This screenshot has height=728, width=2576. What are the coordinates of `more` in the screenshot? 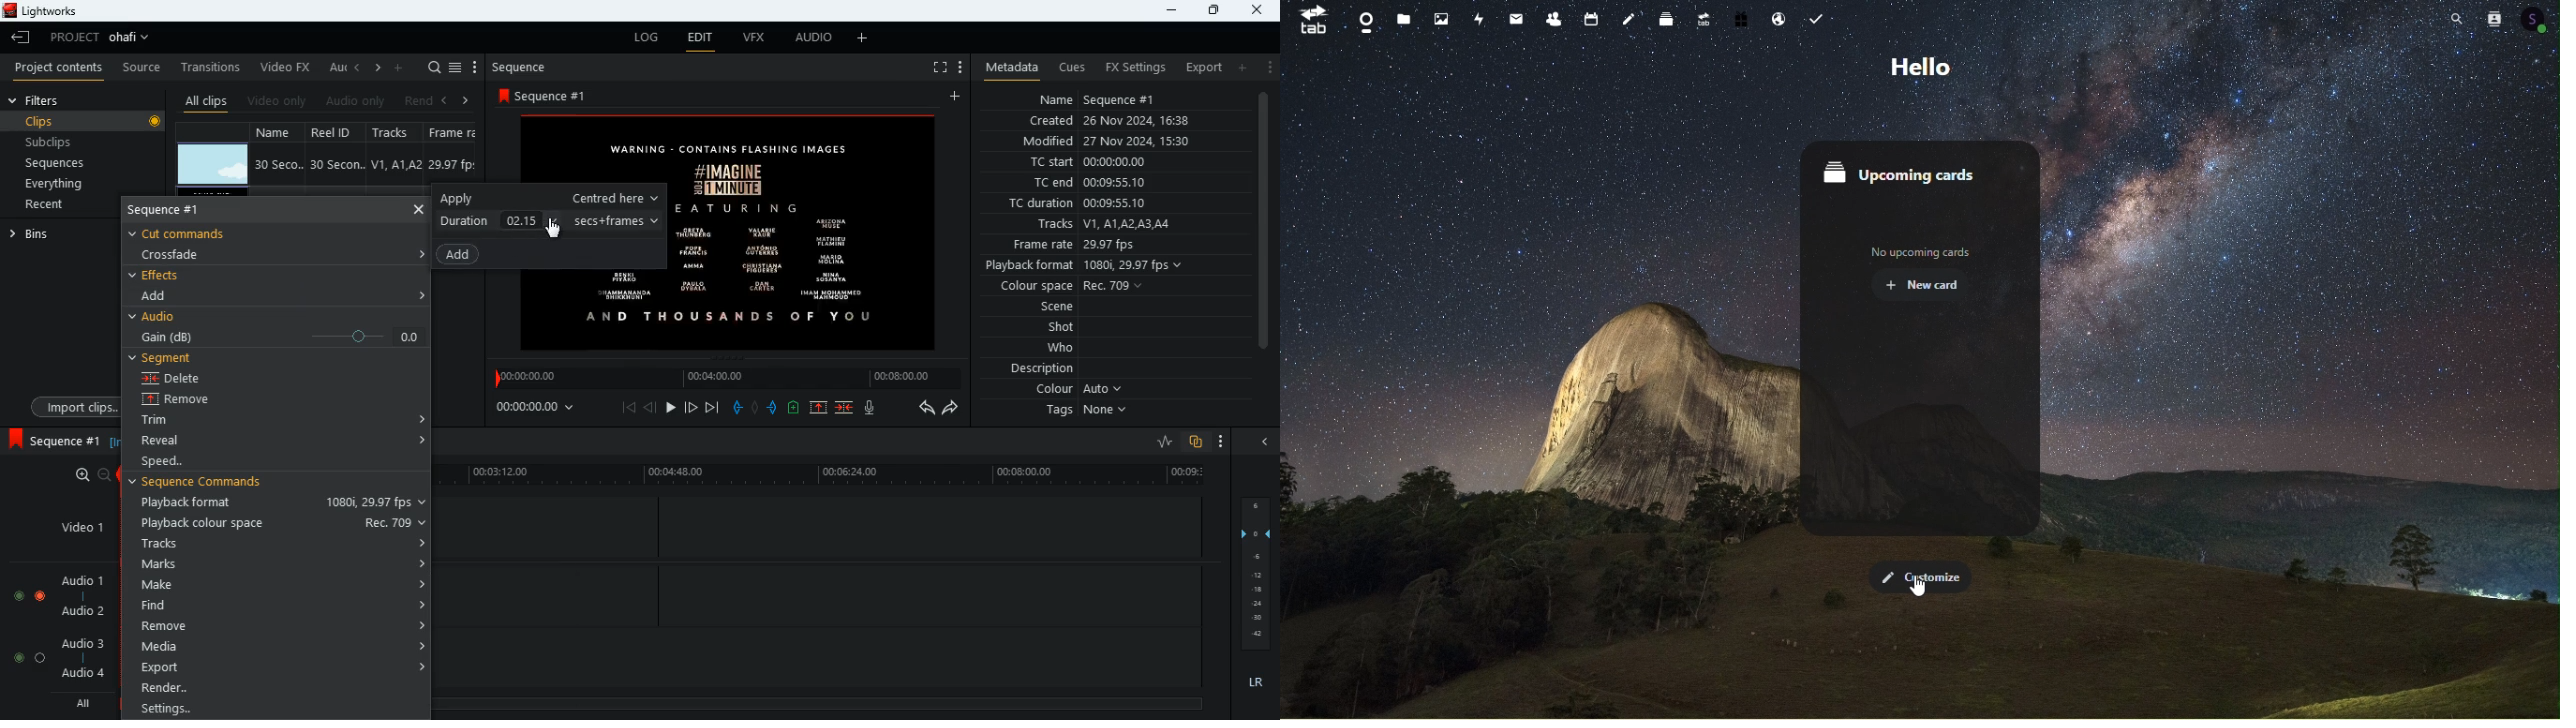 It's located at (865, 37).